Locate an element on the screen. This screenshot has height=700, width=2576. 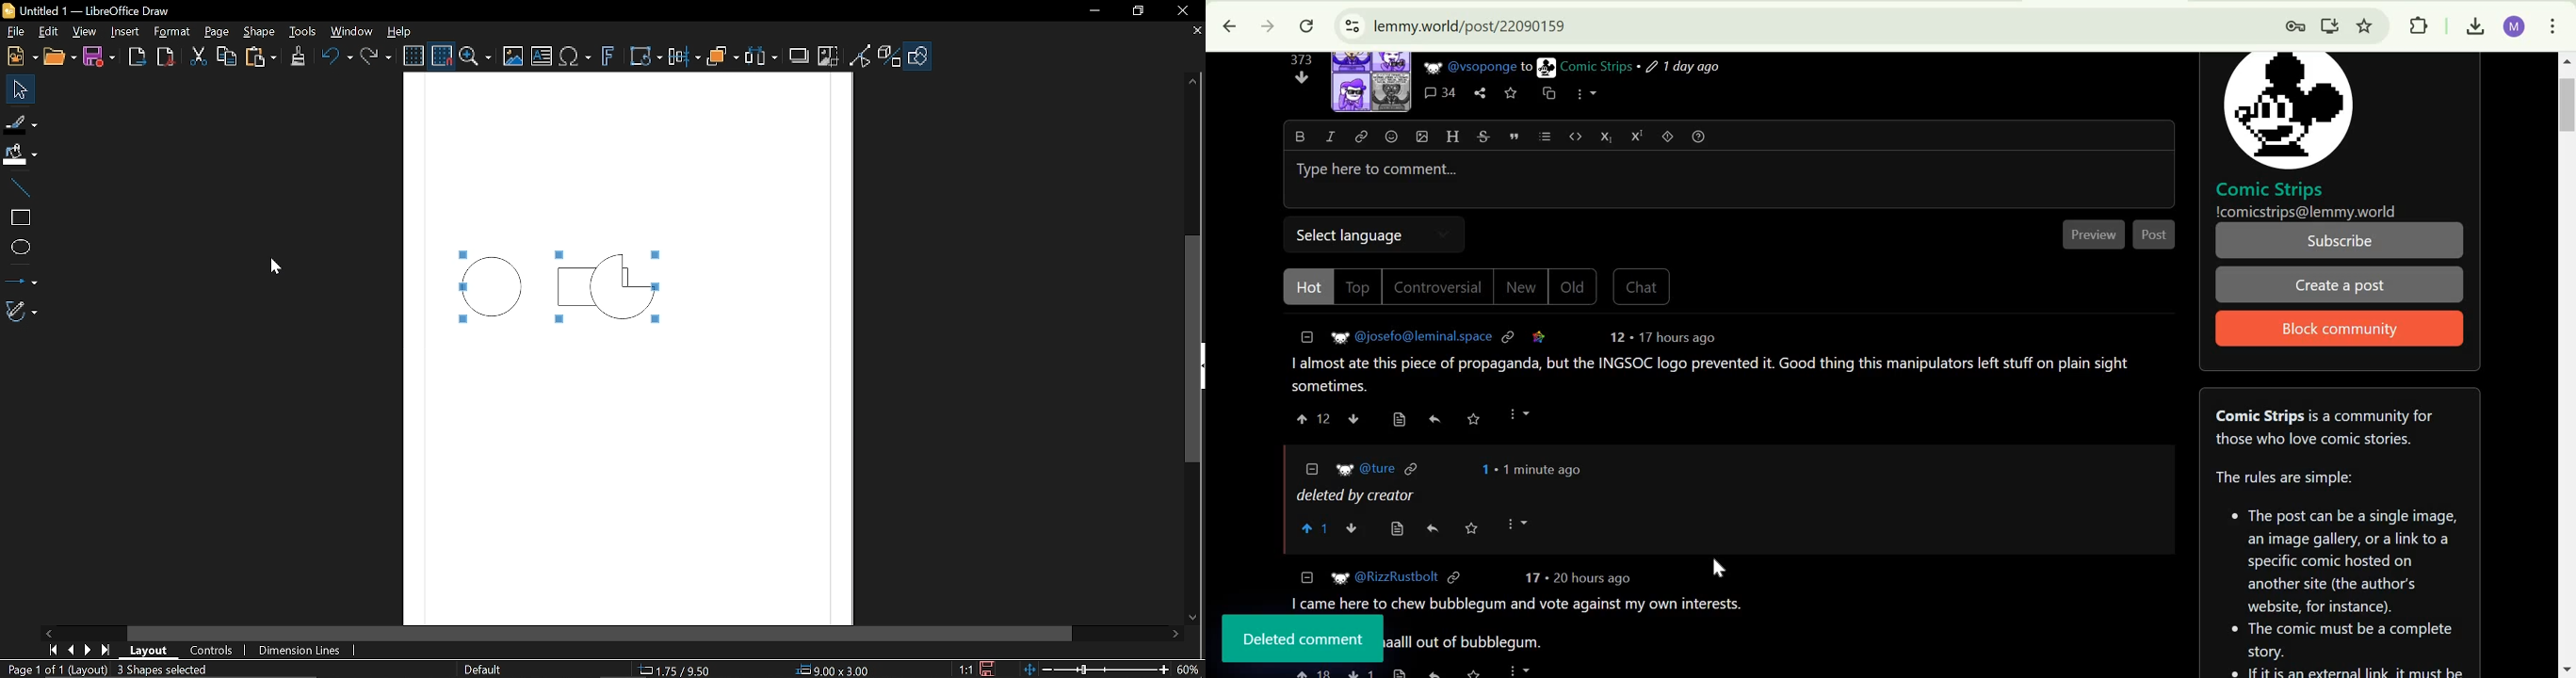
60% (Current zoom) is located at coordinates (1188, 669).